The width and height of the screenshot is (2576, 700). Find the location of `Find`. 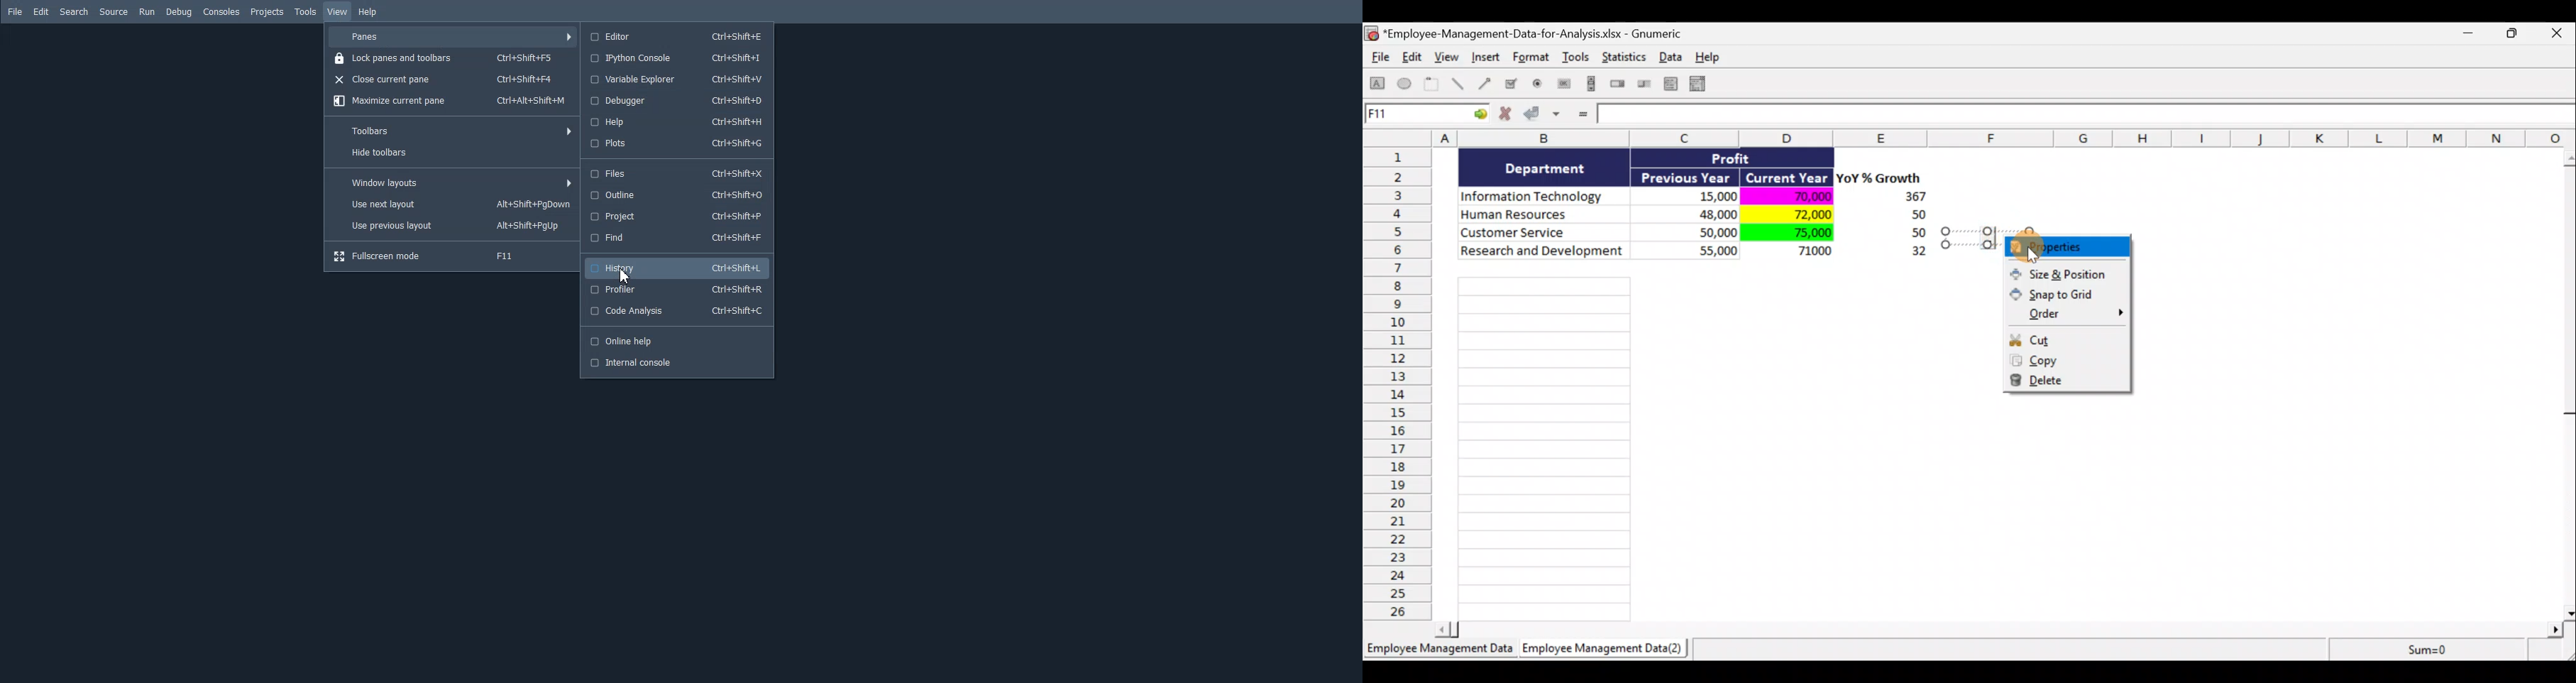

Find is located at coordinates (675, 238).